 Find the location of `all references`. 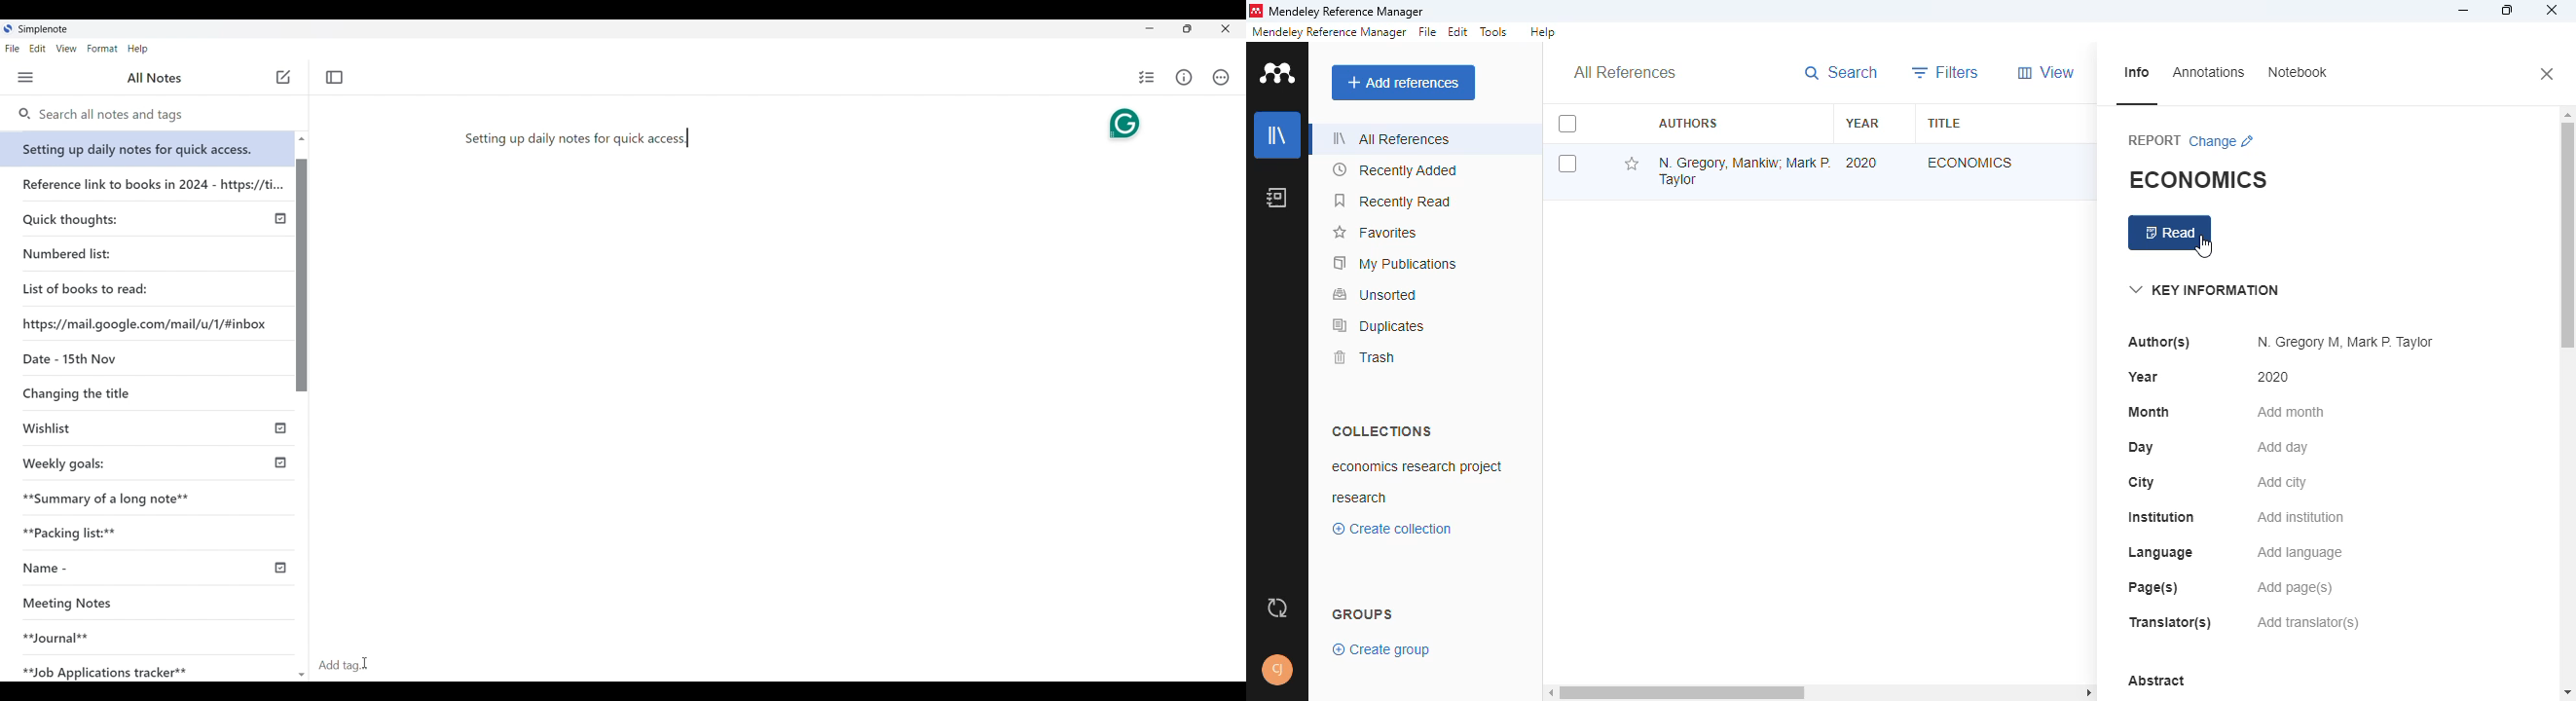

all references is located at coordinates (1394, 138).